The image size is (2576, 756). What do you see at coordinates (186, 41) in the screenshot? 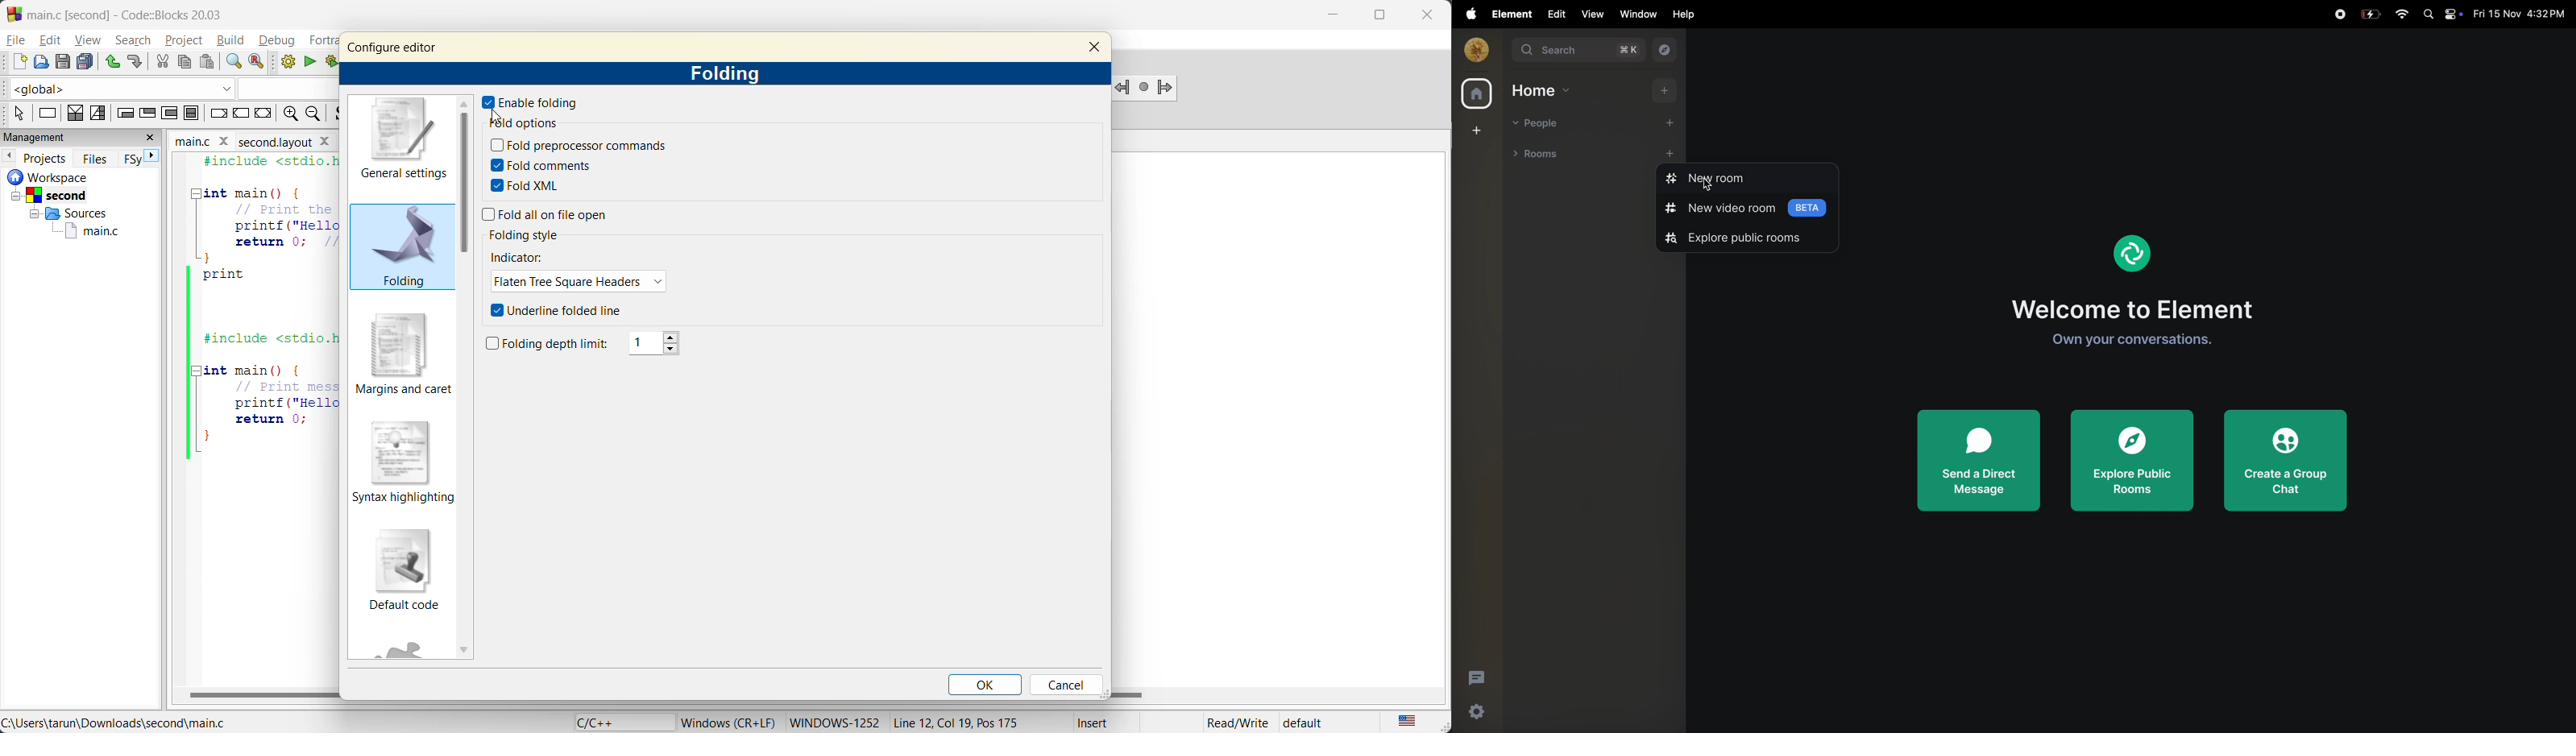
I see `project` at bounding box center [186, 41].